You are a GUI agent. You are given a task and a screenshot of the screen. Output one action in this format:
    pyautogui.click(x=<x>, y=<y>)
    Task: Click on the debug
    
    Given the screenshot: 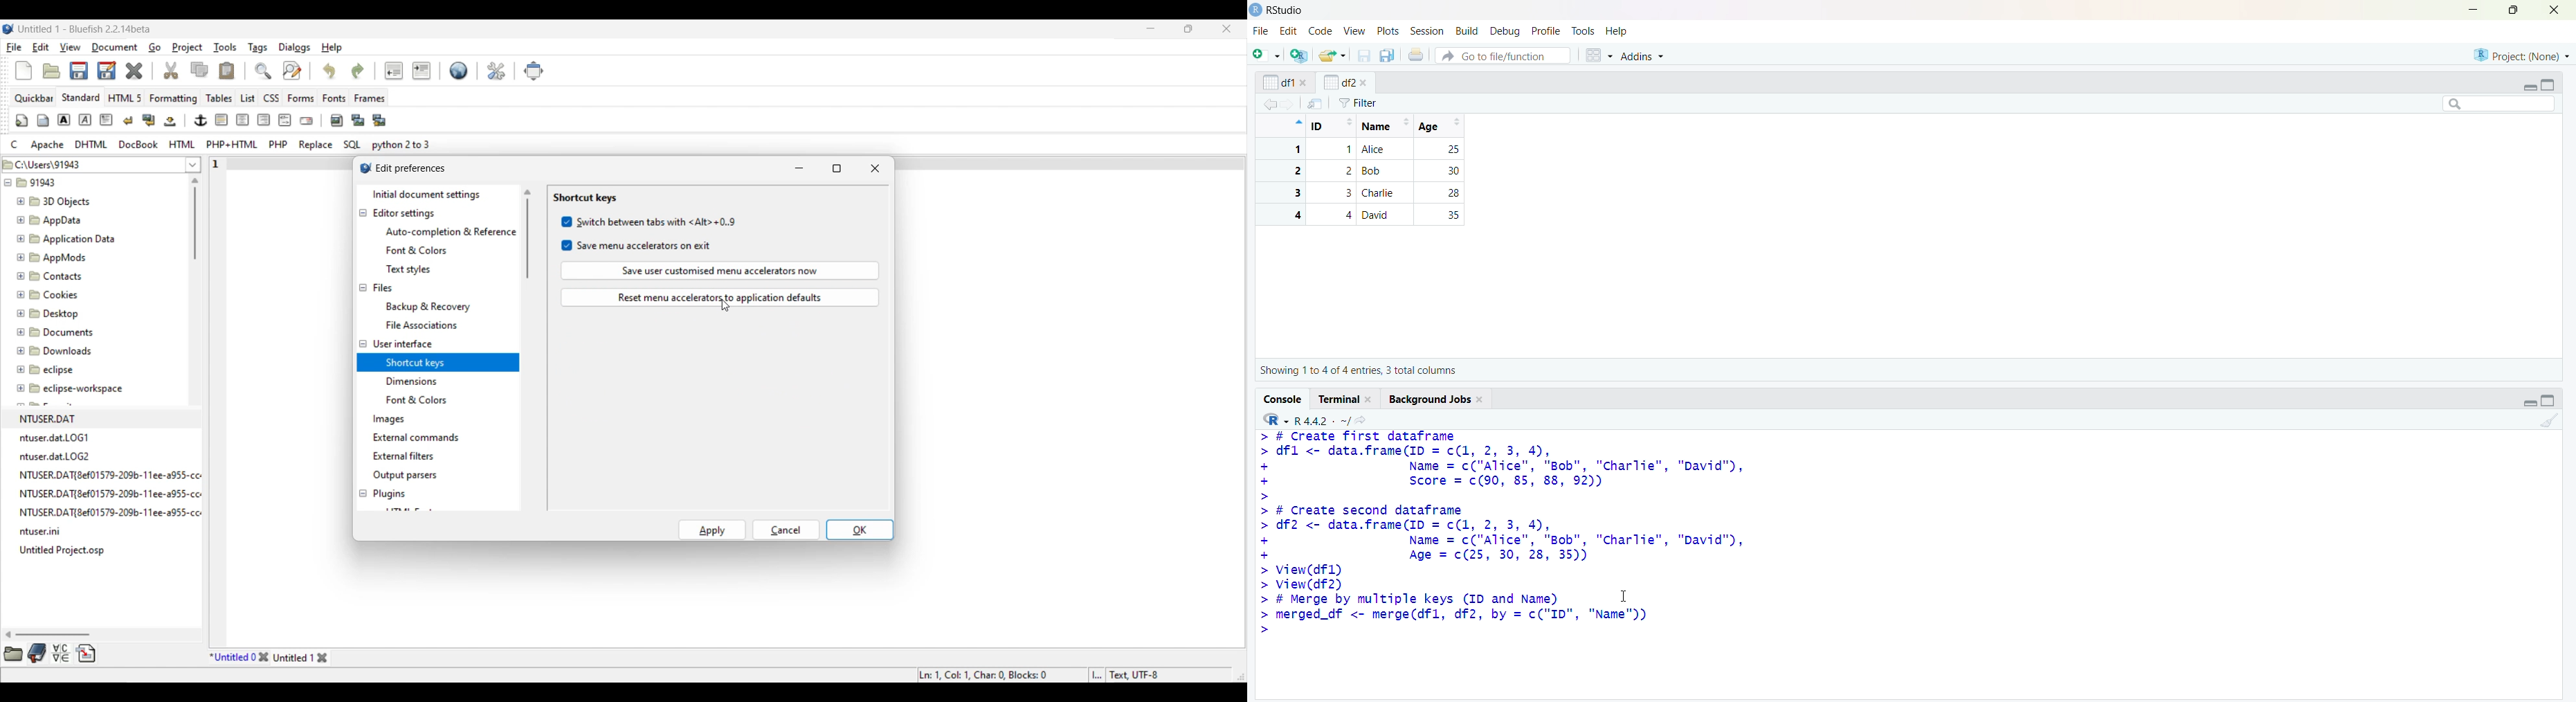 What is the action you would take?
    pyautogui.click(x=1507, y=32)
    